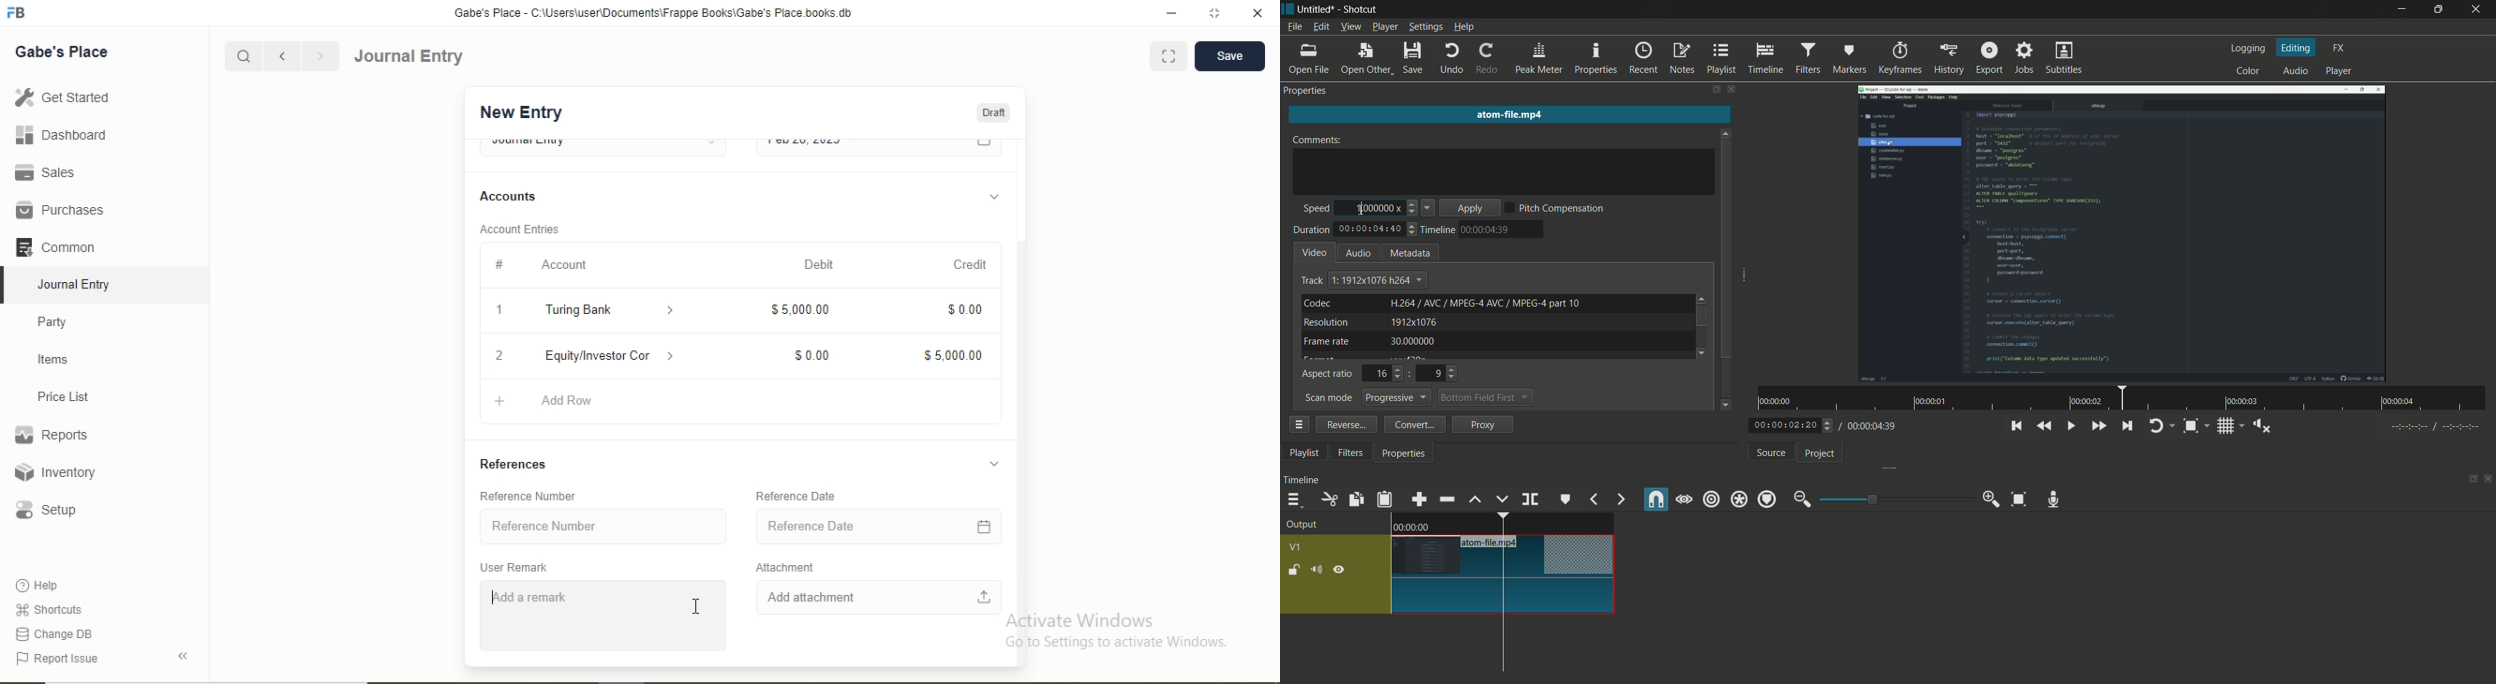 The image size is (2520, 700). What do you see at coordinates (242, 57) in the screenshot?
I see `Search` at bounding box center [242, 57].